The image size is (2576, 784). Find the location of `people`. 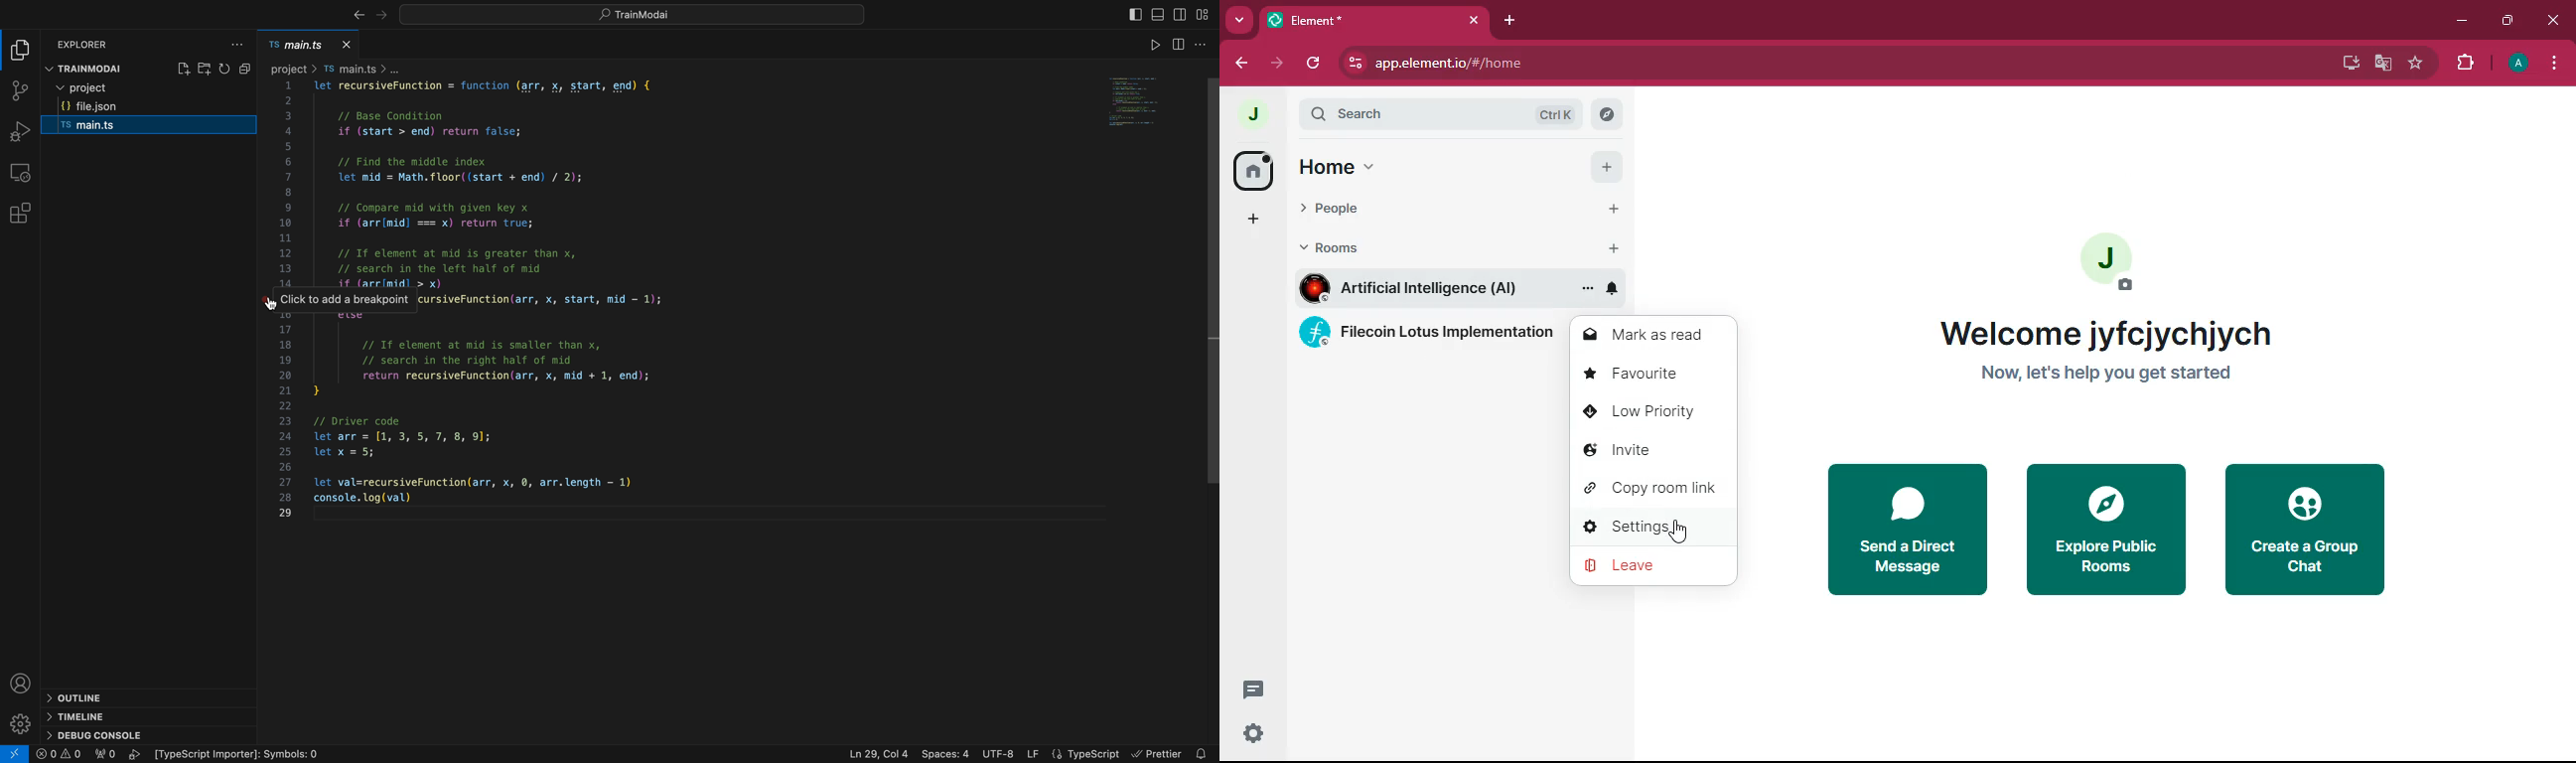

people is located at coordinates (1341, 212).